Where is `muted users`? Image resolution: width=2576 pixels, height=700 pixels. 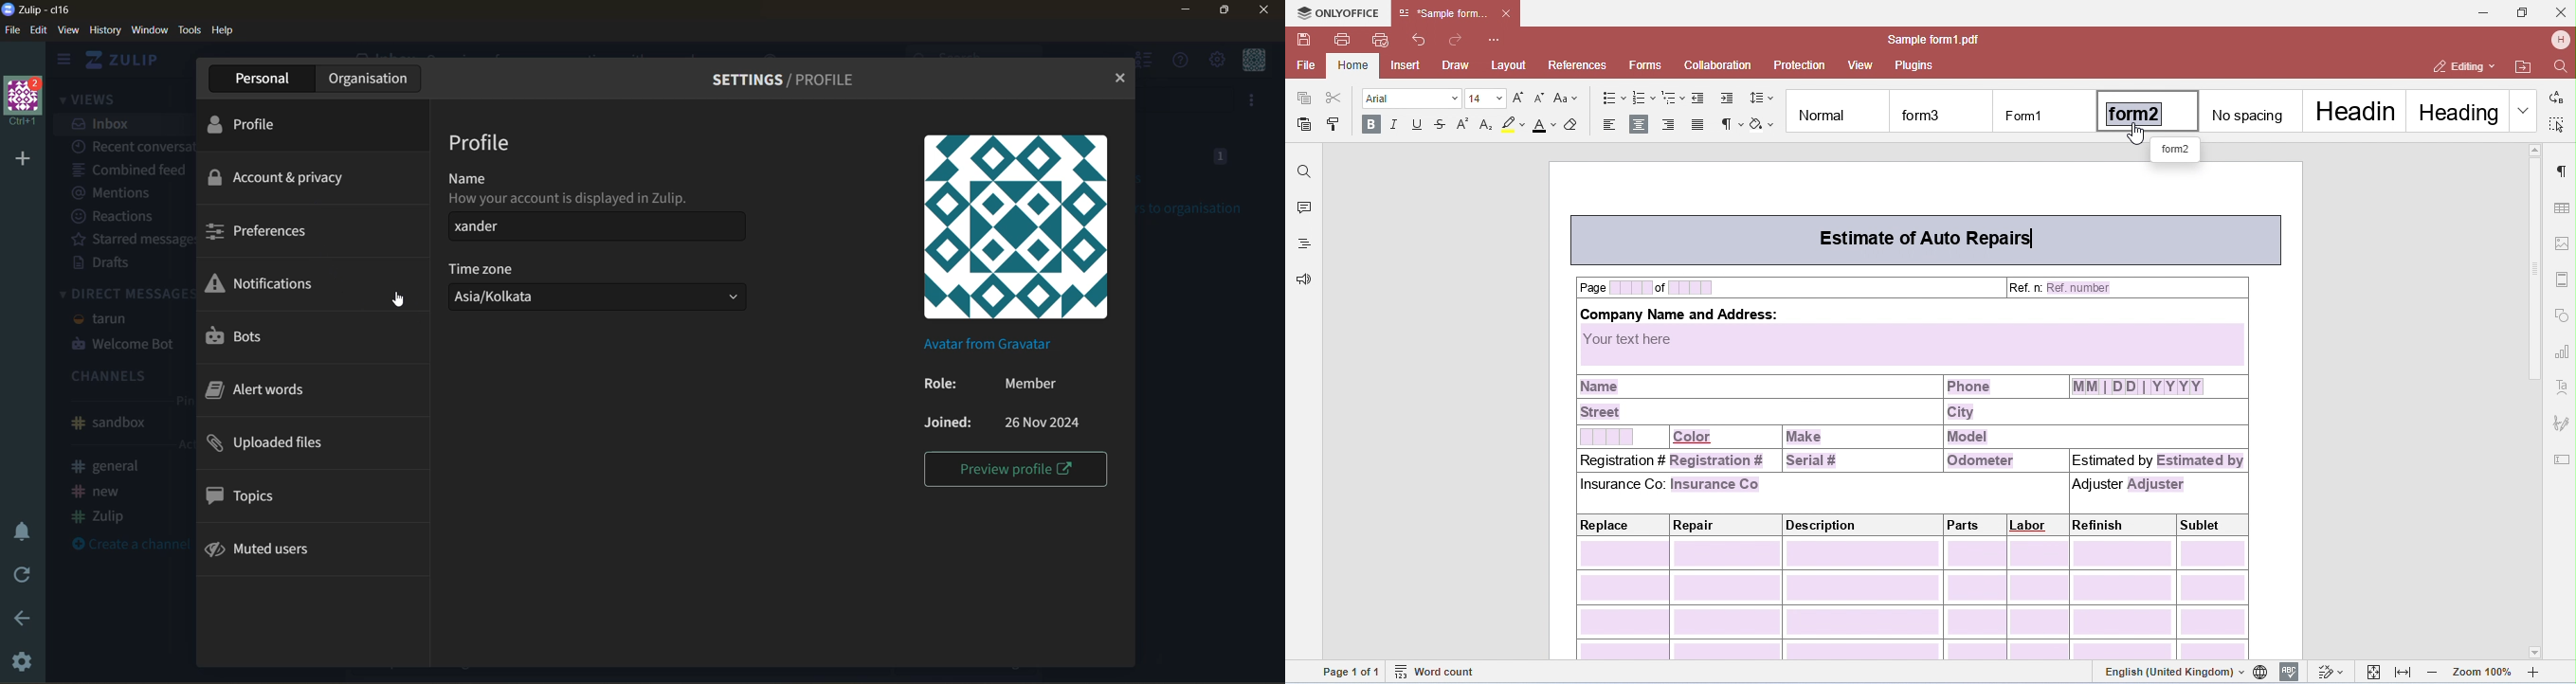 muted users is located at coordinates (272, 551).